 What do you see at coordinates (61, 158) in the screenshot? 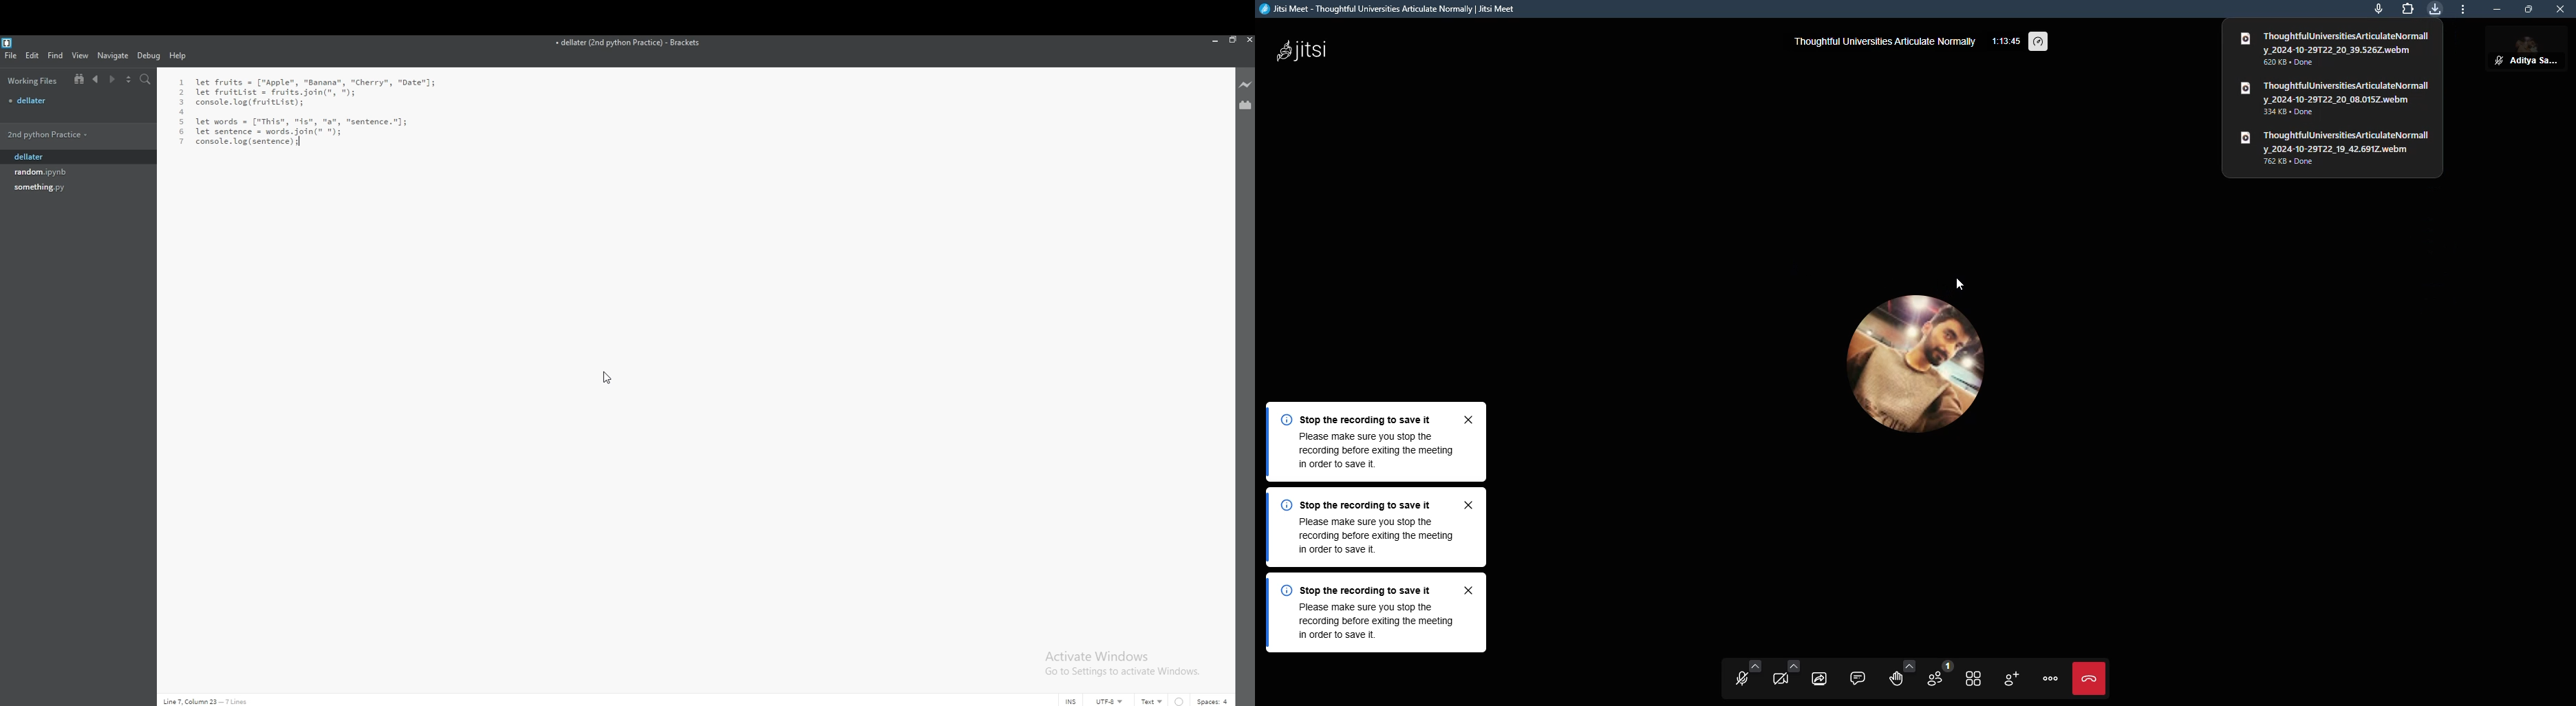
I see `dellat` at bounding box center [61, 158].